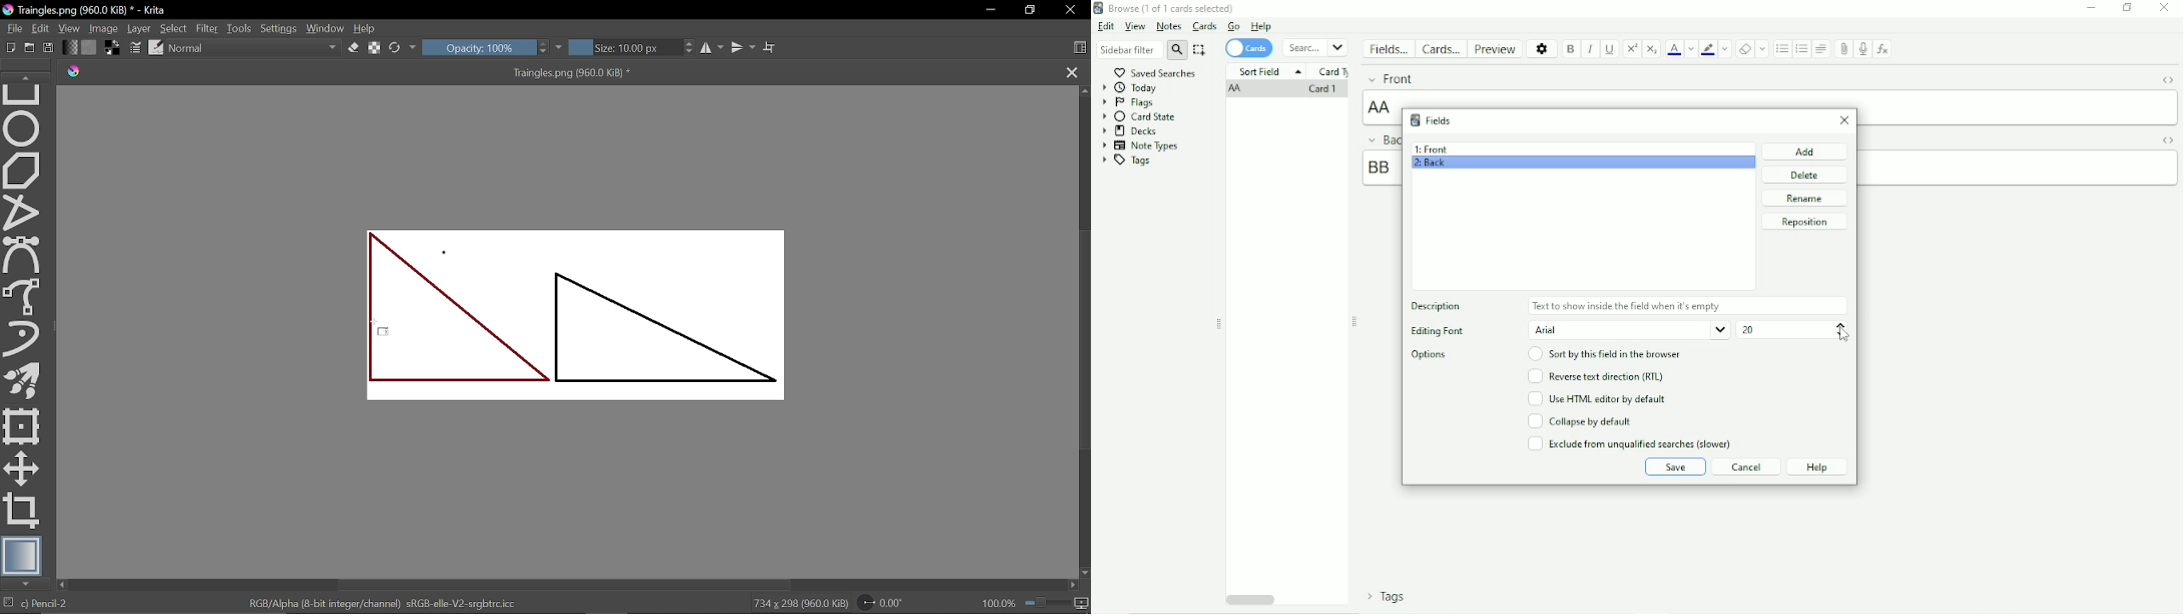 The height and width of the screenshot is (616, 2184). What do you see at coordinates (1747, 467) in the screenshot?
I see `Cancel` at bounding box center [1747, 467].